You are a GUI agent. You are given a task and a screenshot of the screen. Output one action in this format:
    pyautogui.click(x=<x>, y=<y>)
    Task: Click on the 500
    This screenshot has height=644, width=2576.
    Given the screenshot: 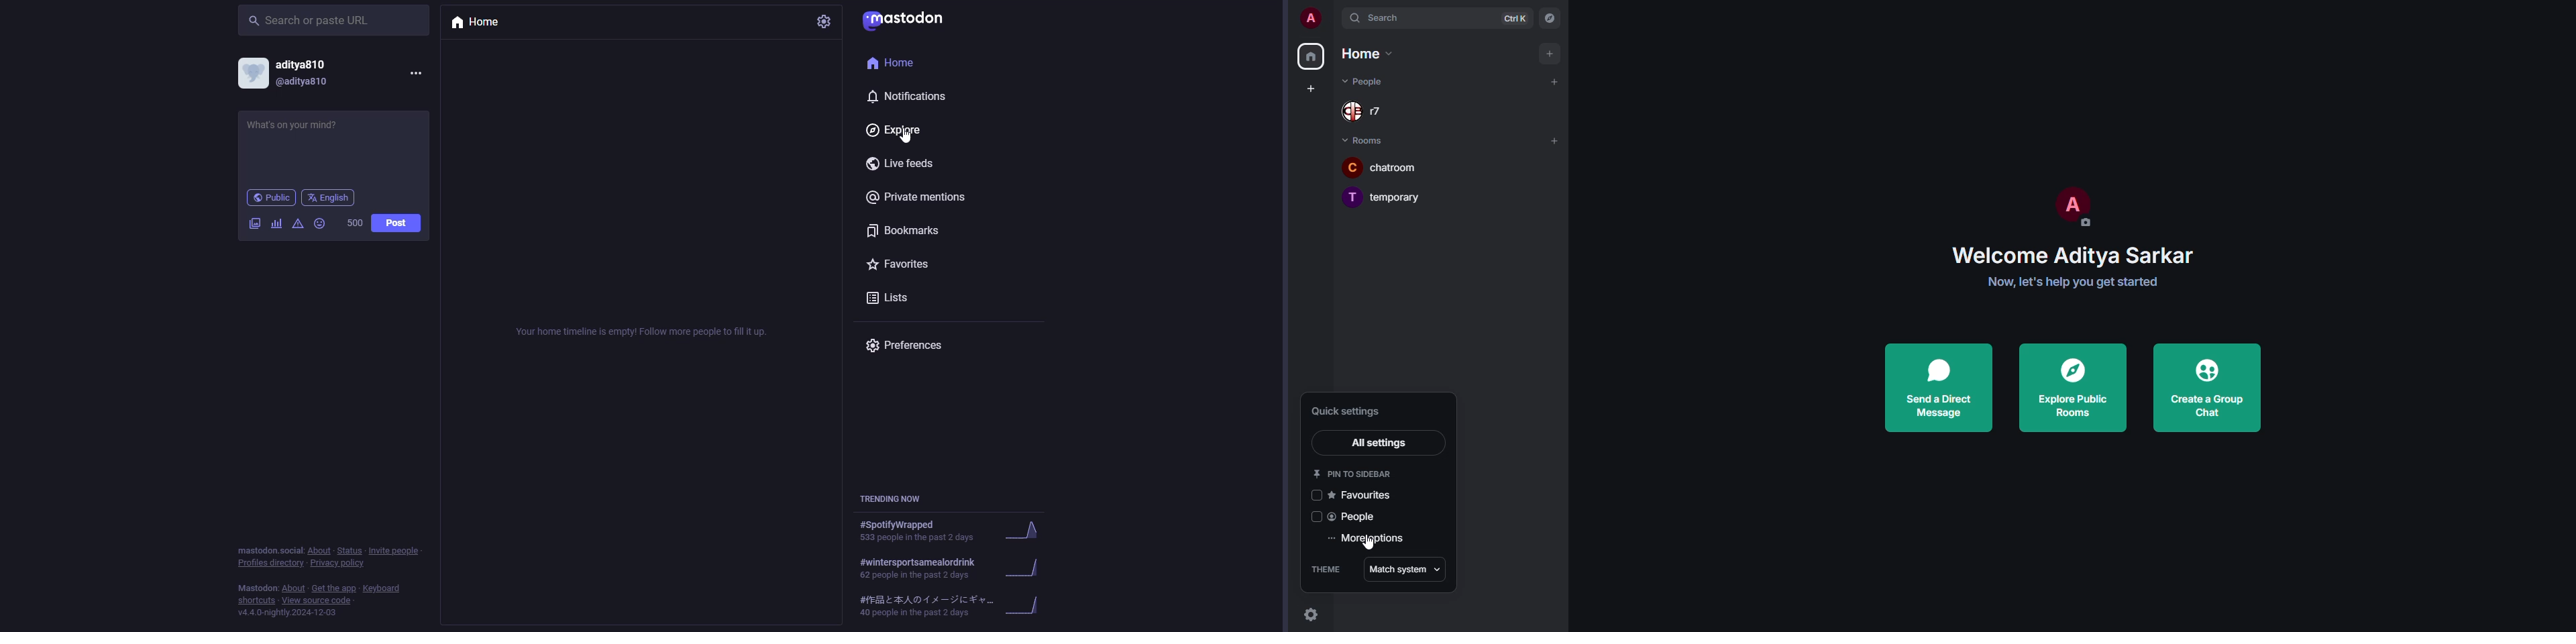 What is the action you would take?
    pyautogui.click(x=355, y=223)
    